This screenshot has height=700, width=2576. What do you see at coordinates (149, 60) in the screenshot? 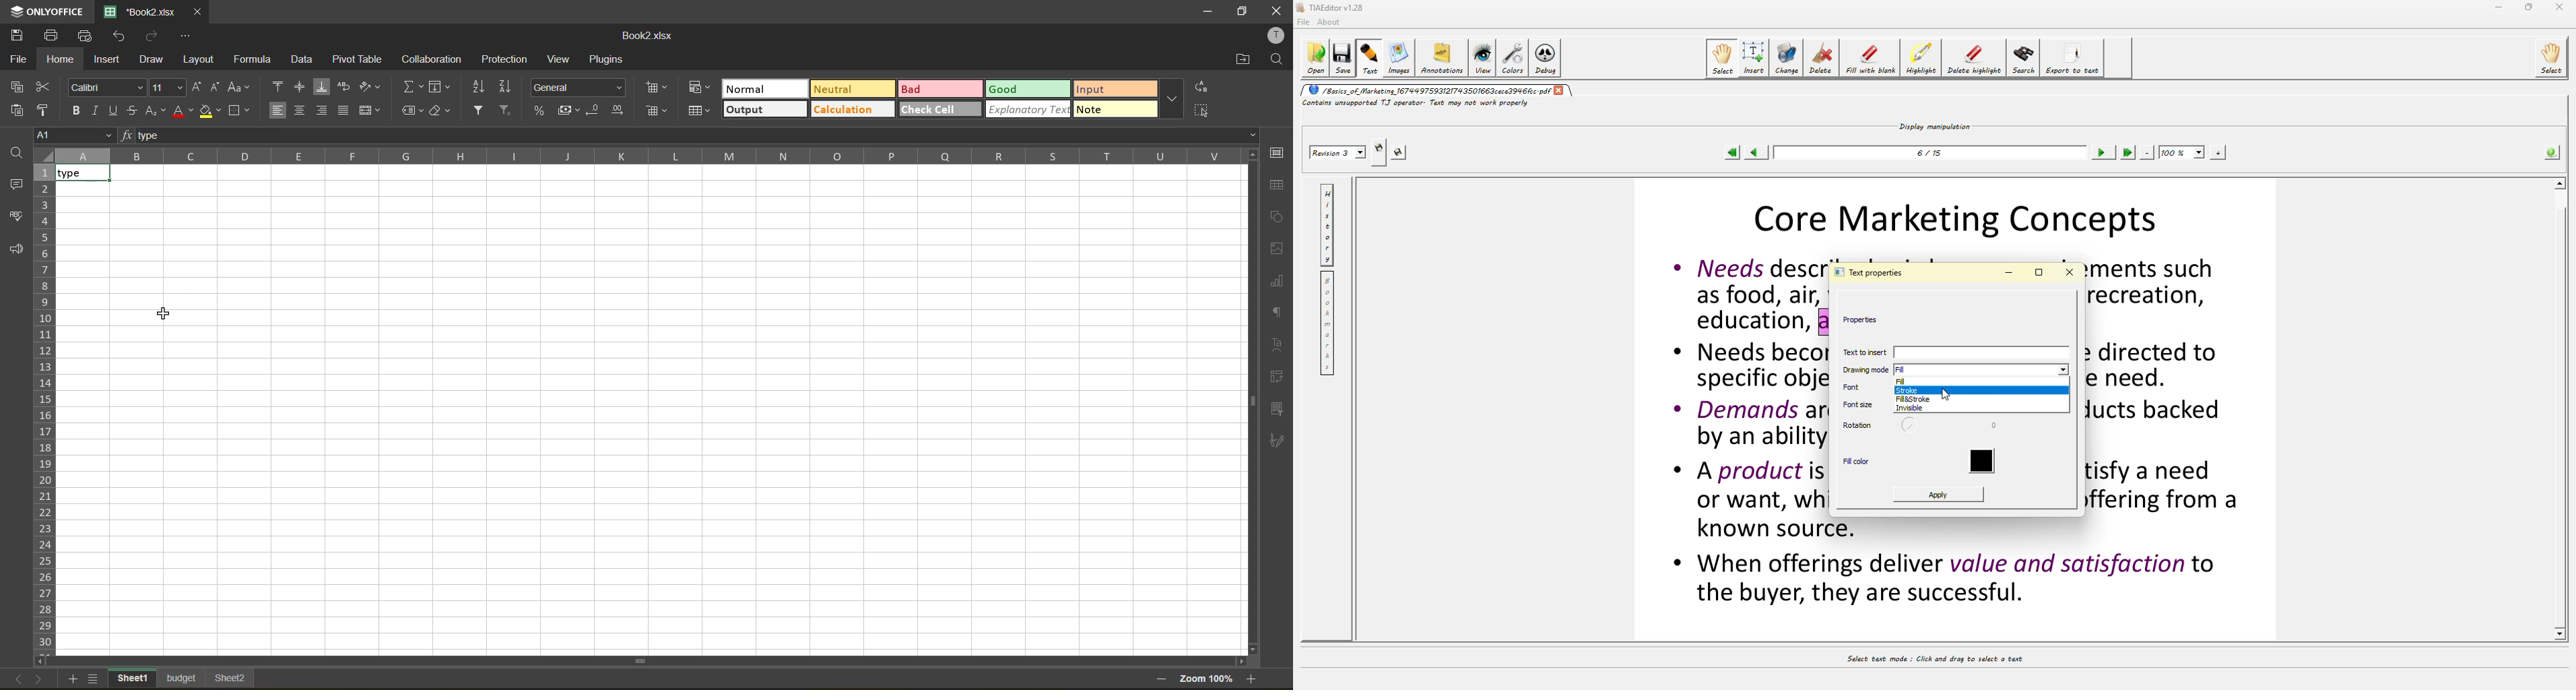
I see `draw` at bounding box center [149, 60].